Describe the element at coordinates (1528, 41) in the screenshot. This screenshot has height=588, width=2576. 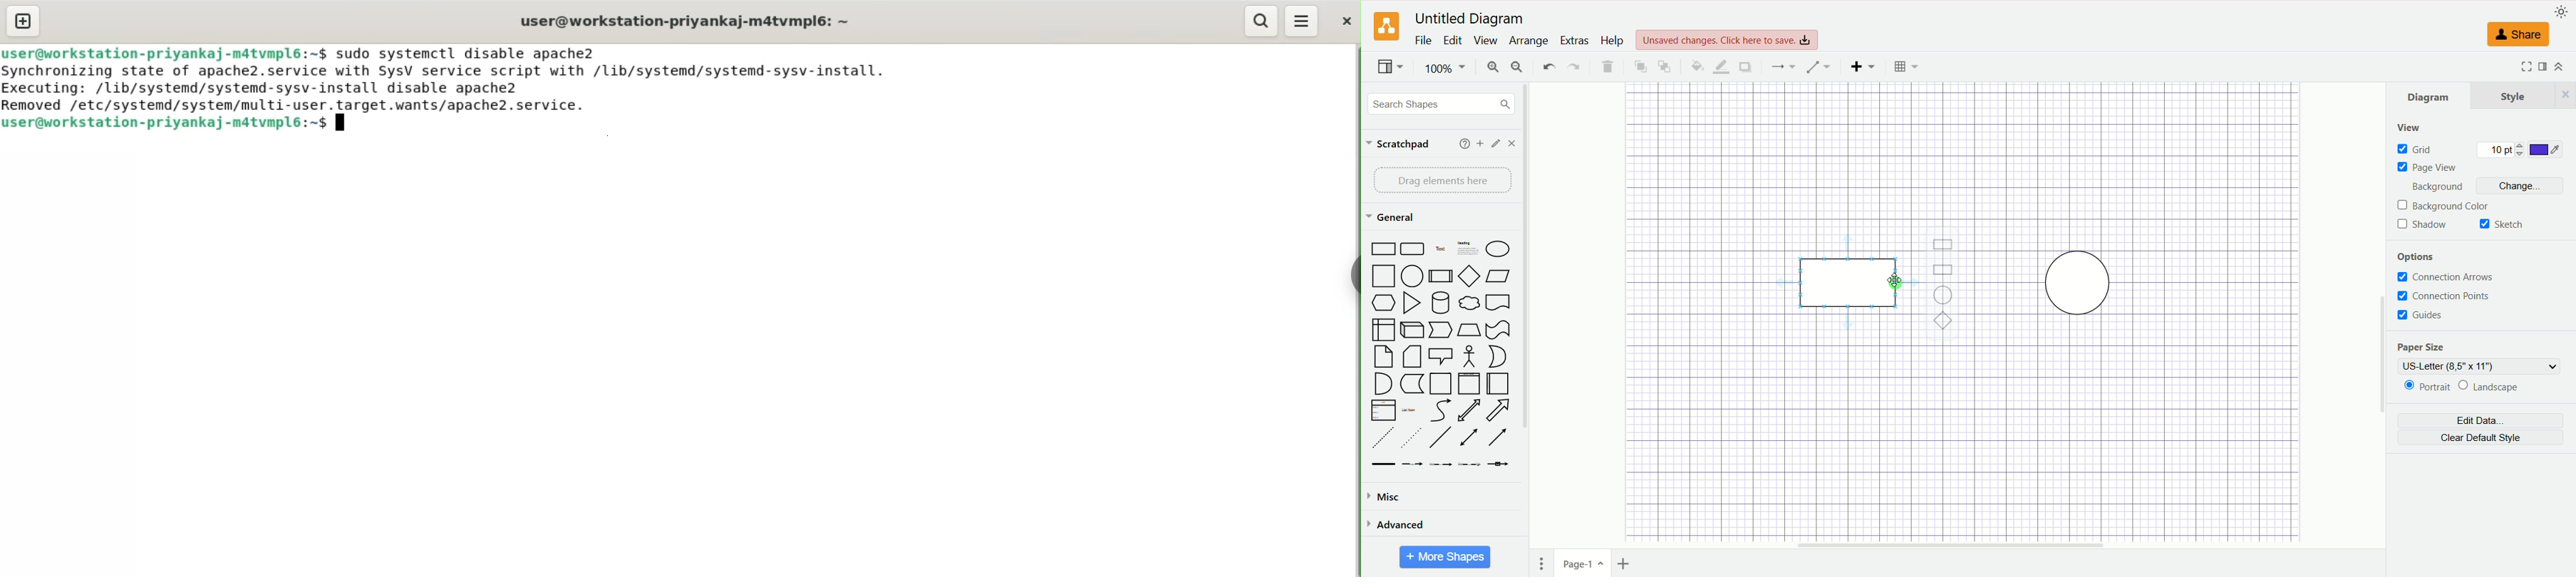
I see `arrange` at that location.